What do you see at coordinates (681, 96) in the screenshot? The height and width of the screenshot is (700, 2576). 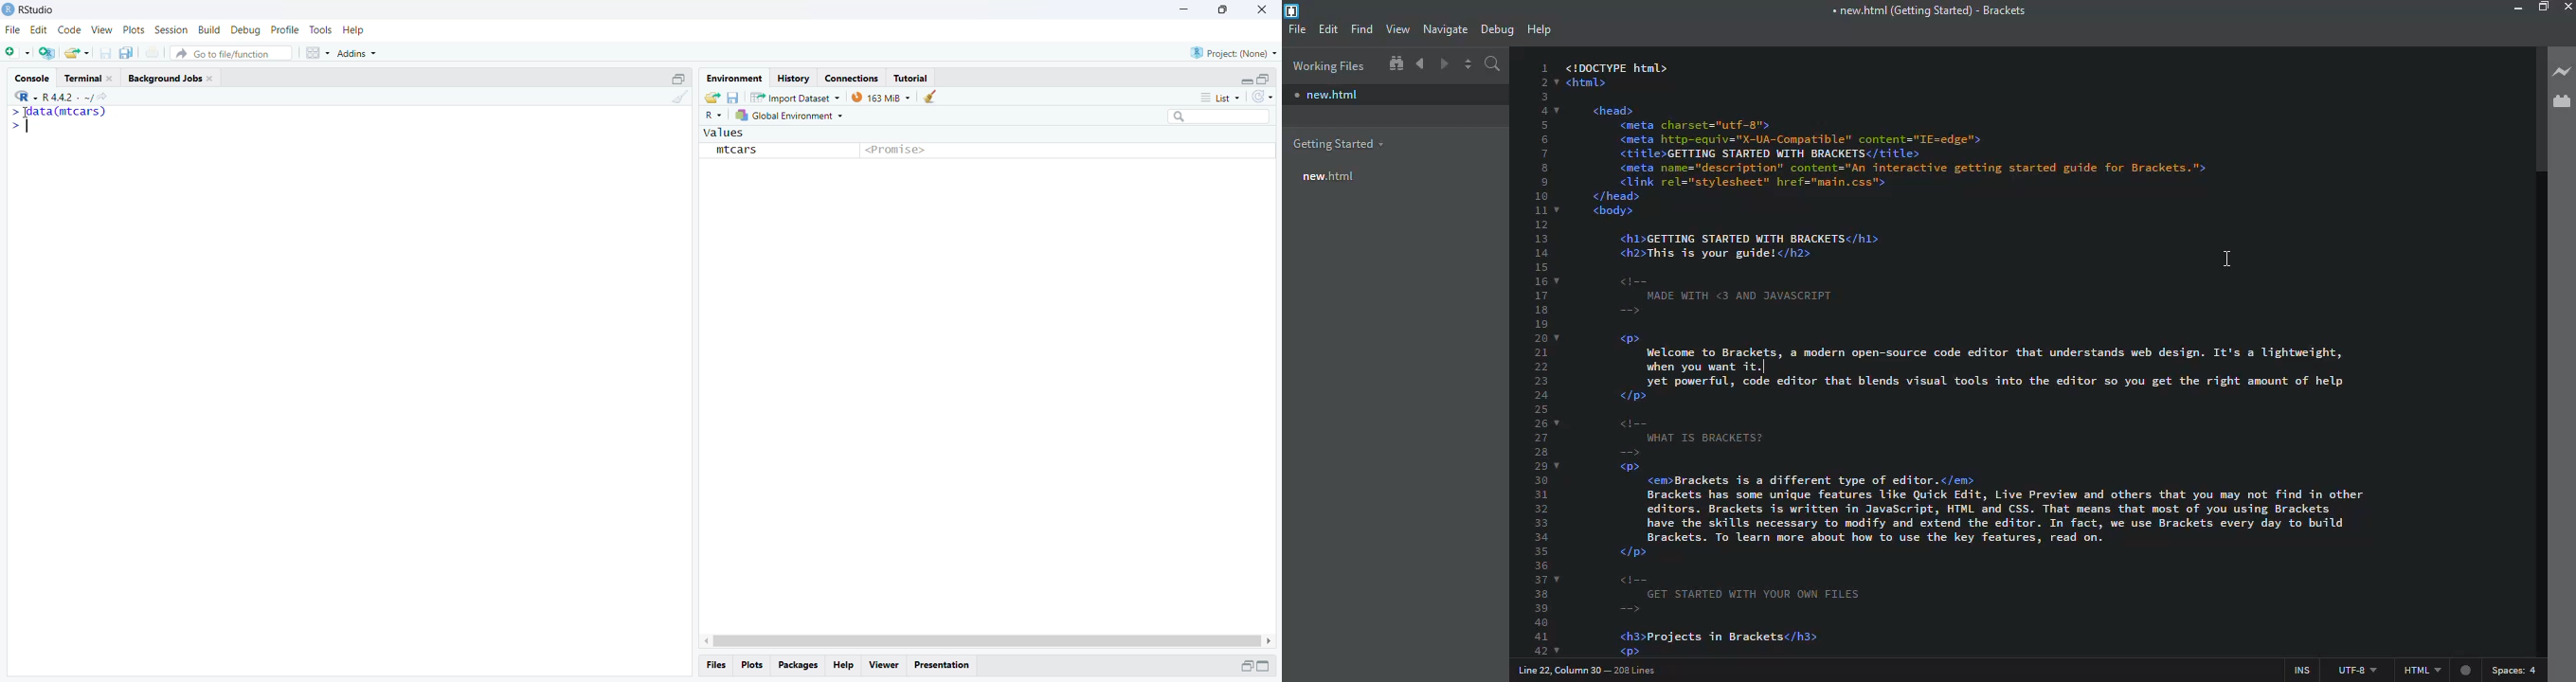 I see `clean` at bounding box center [681, 96].